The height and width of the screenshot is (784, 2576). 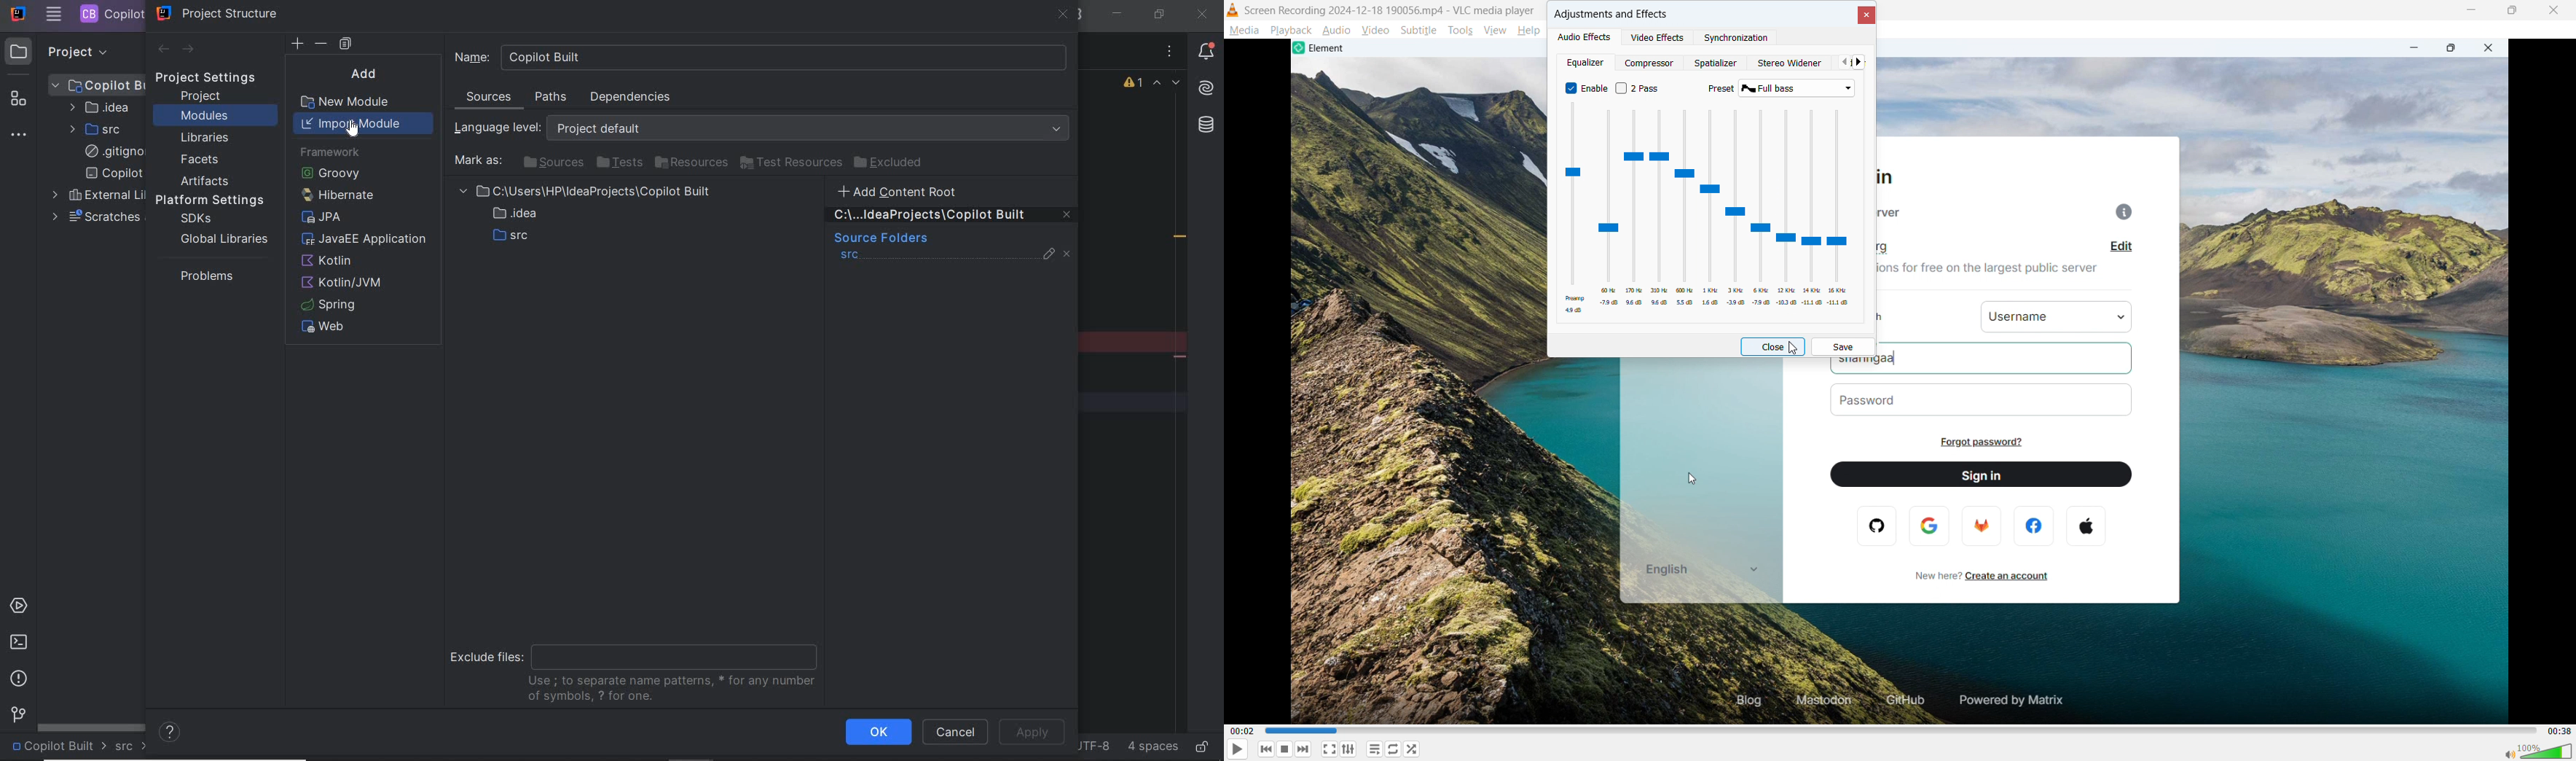 I want to click on recording 2024-12-18 19006.mp4 -VLC media player, so click(x=1391, y=10).